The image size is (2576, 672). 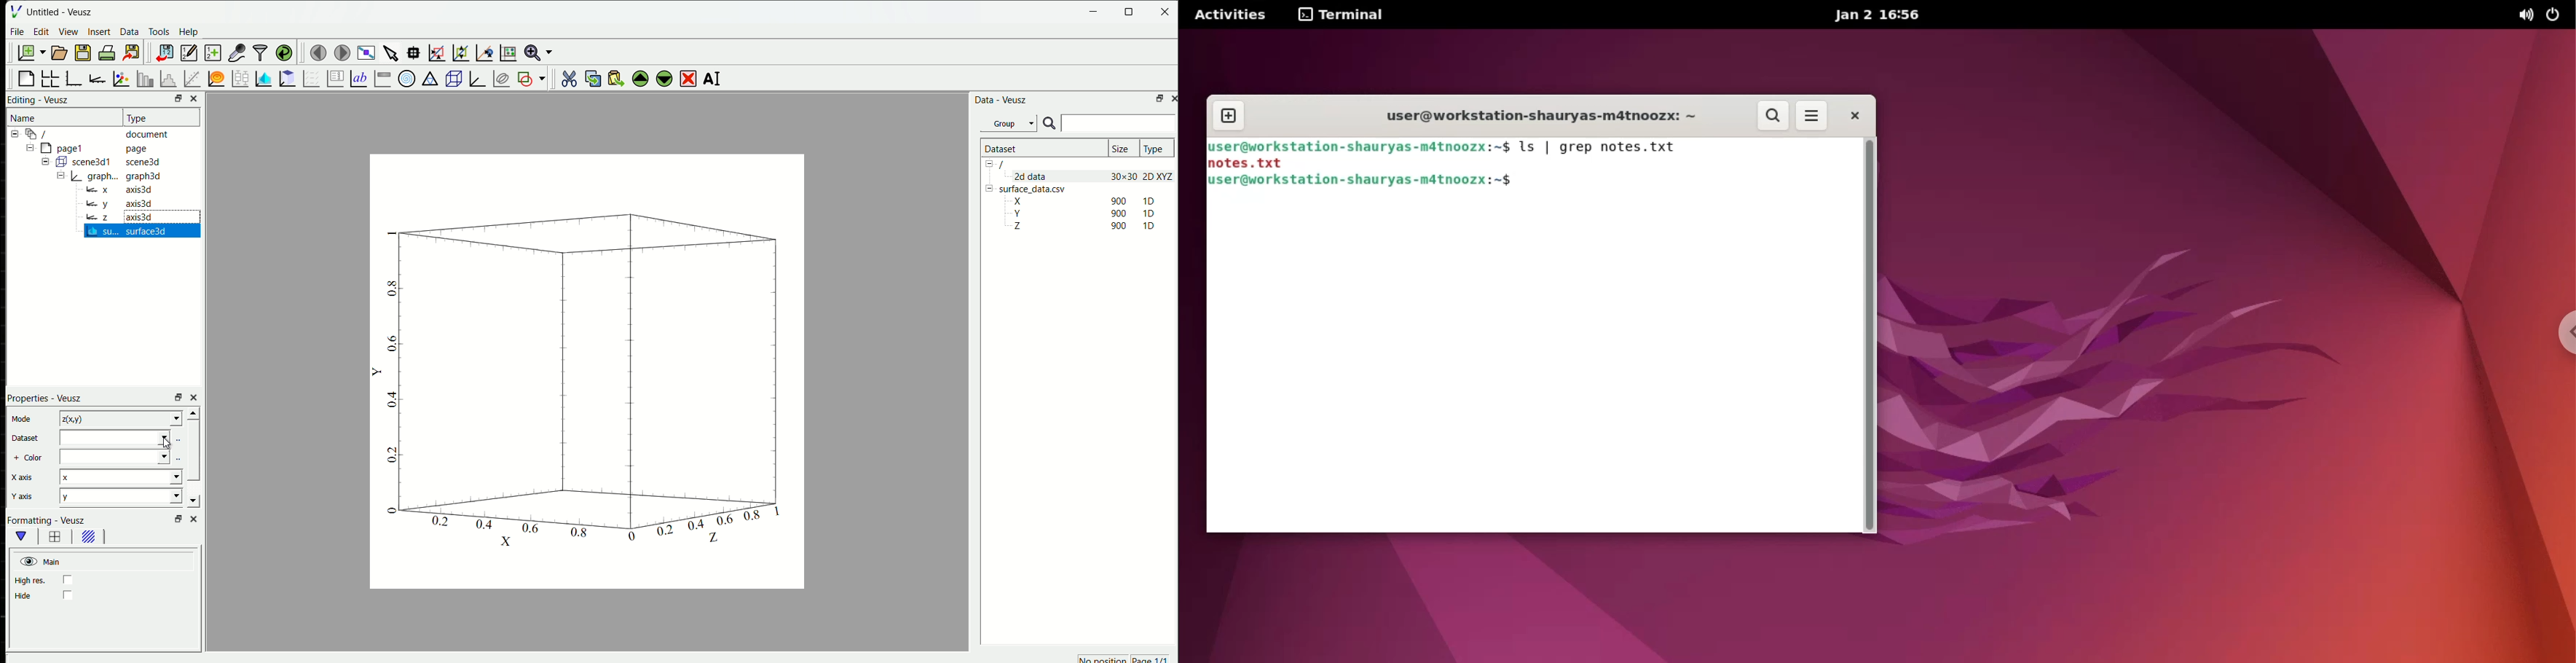 What do you see at coordinates (1374, 184) in the screenshot?
I see `user@workstation- shauryas-m4tnoozx:~$` at bounding box center [1374, 184].